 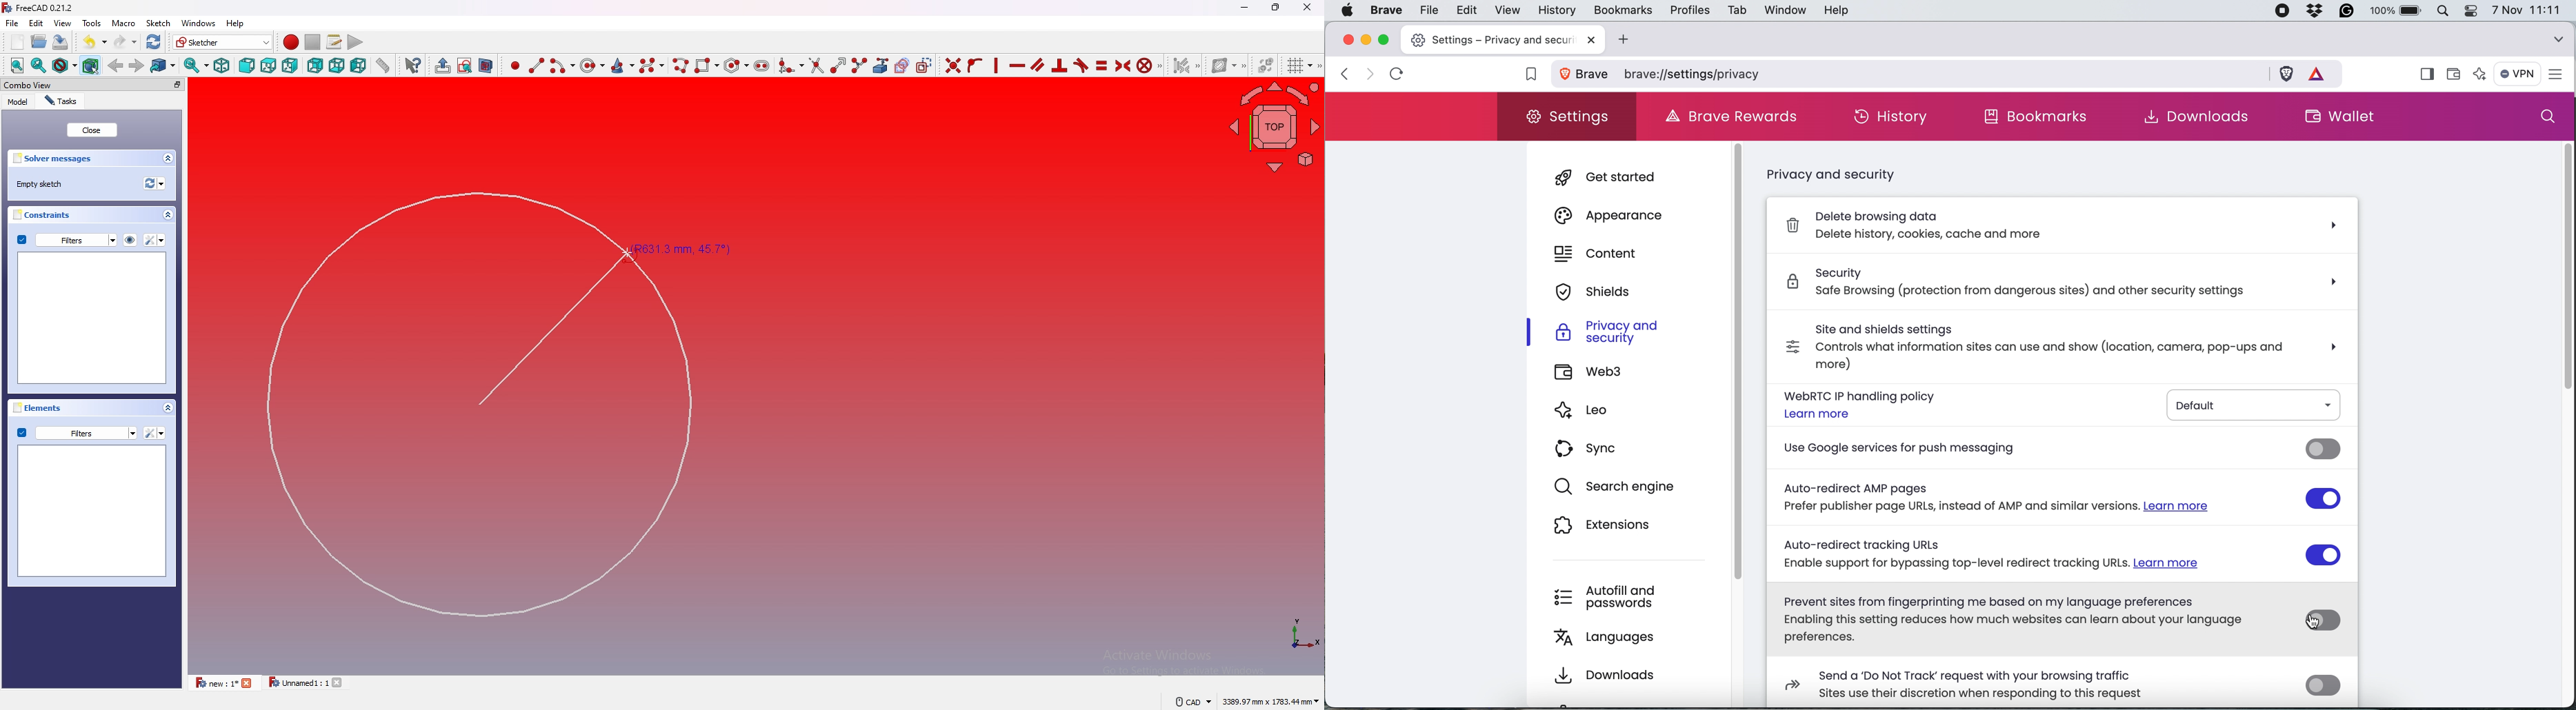 I want to click on history, so click(x=1555, y=11).